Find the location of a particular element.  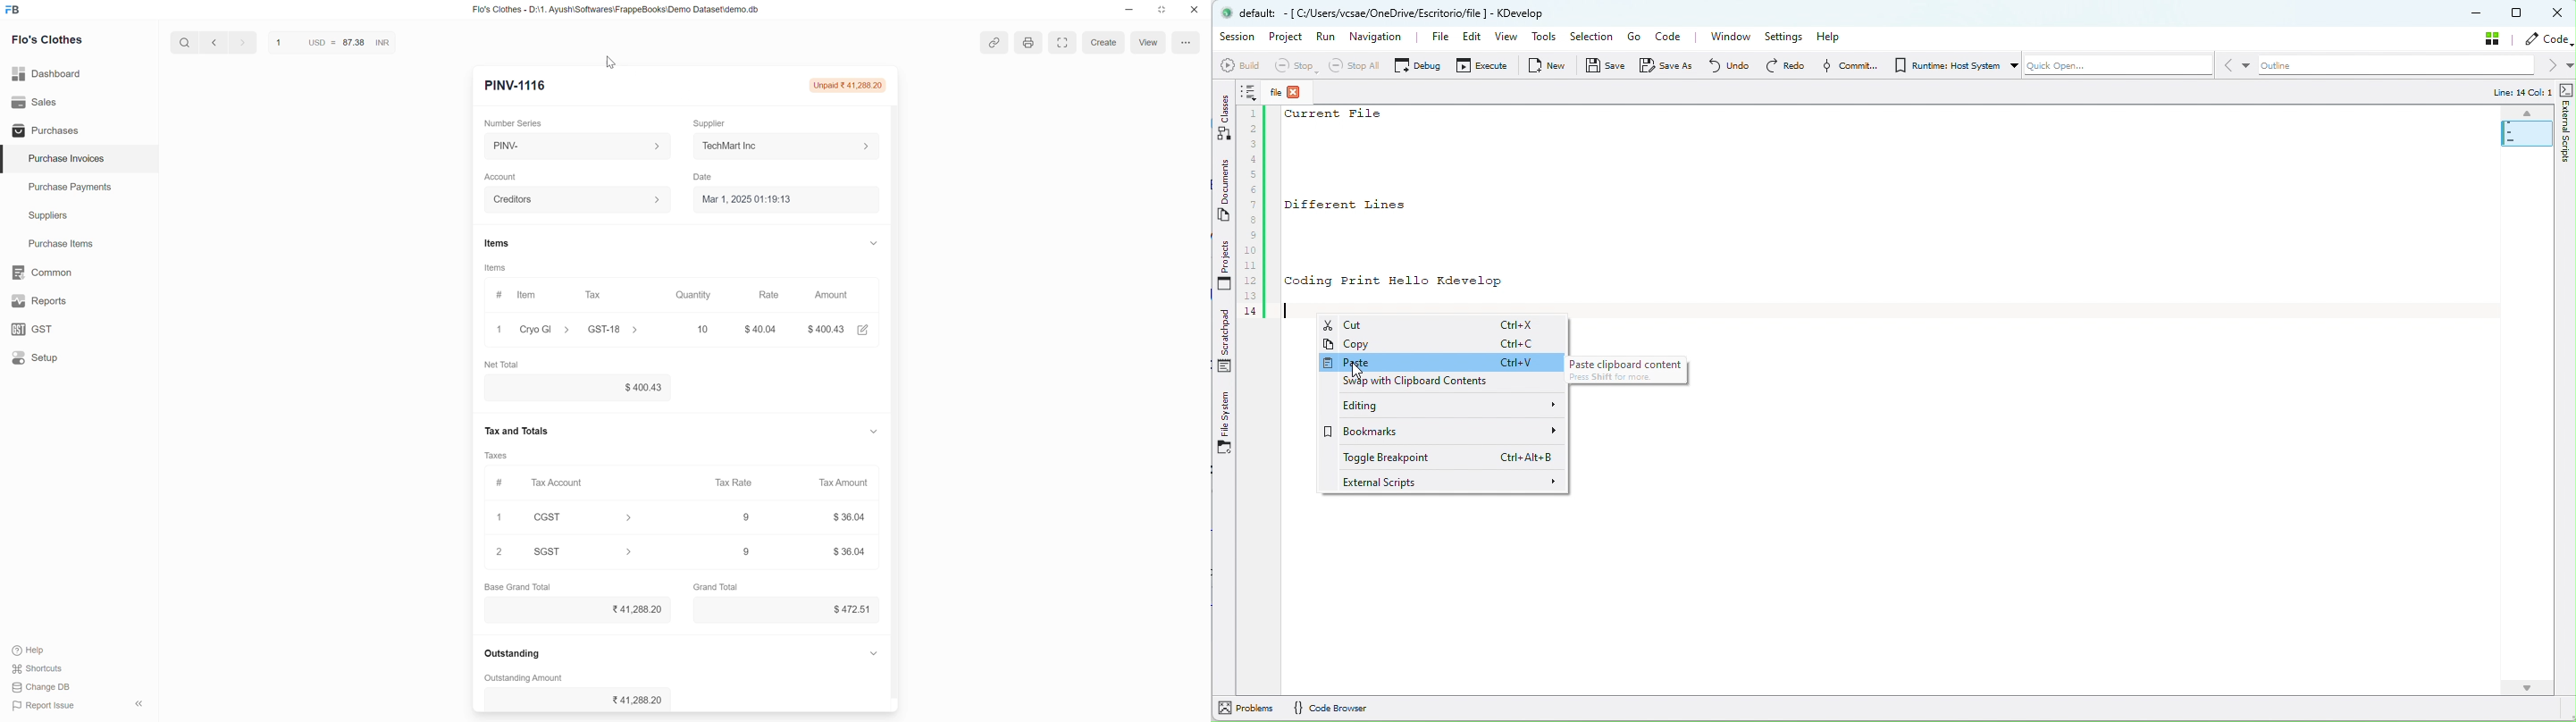

New is located at coordinates (1550, 65).